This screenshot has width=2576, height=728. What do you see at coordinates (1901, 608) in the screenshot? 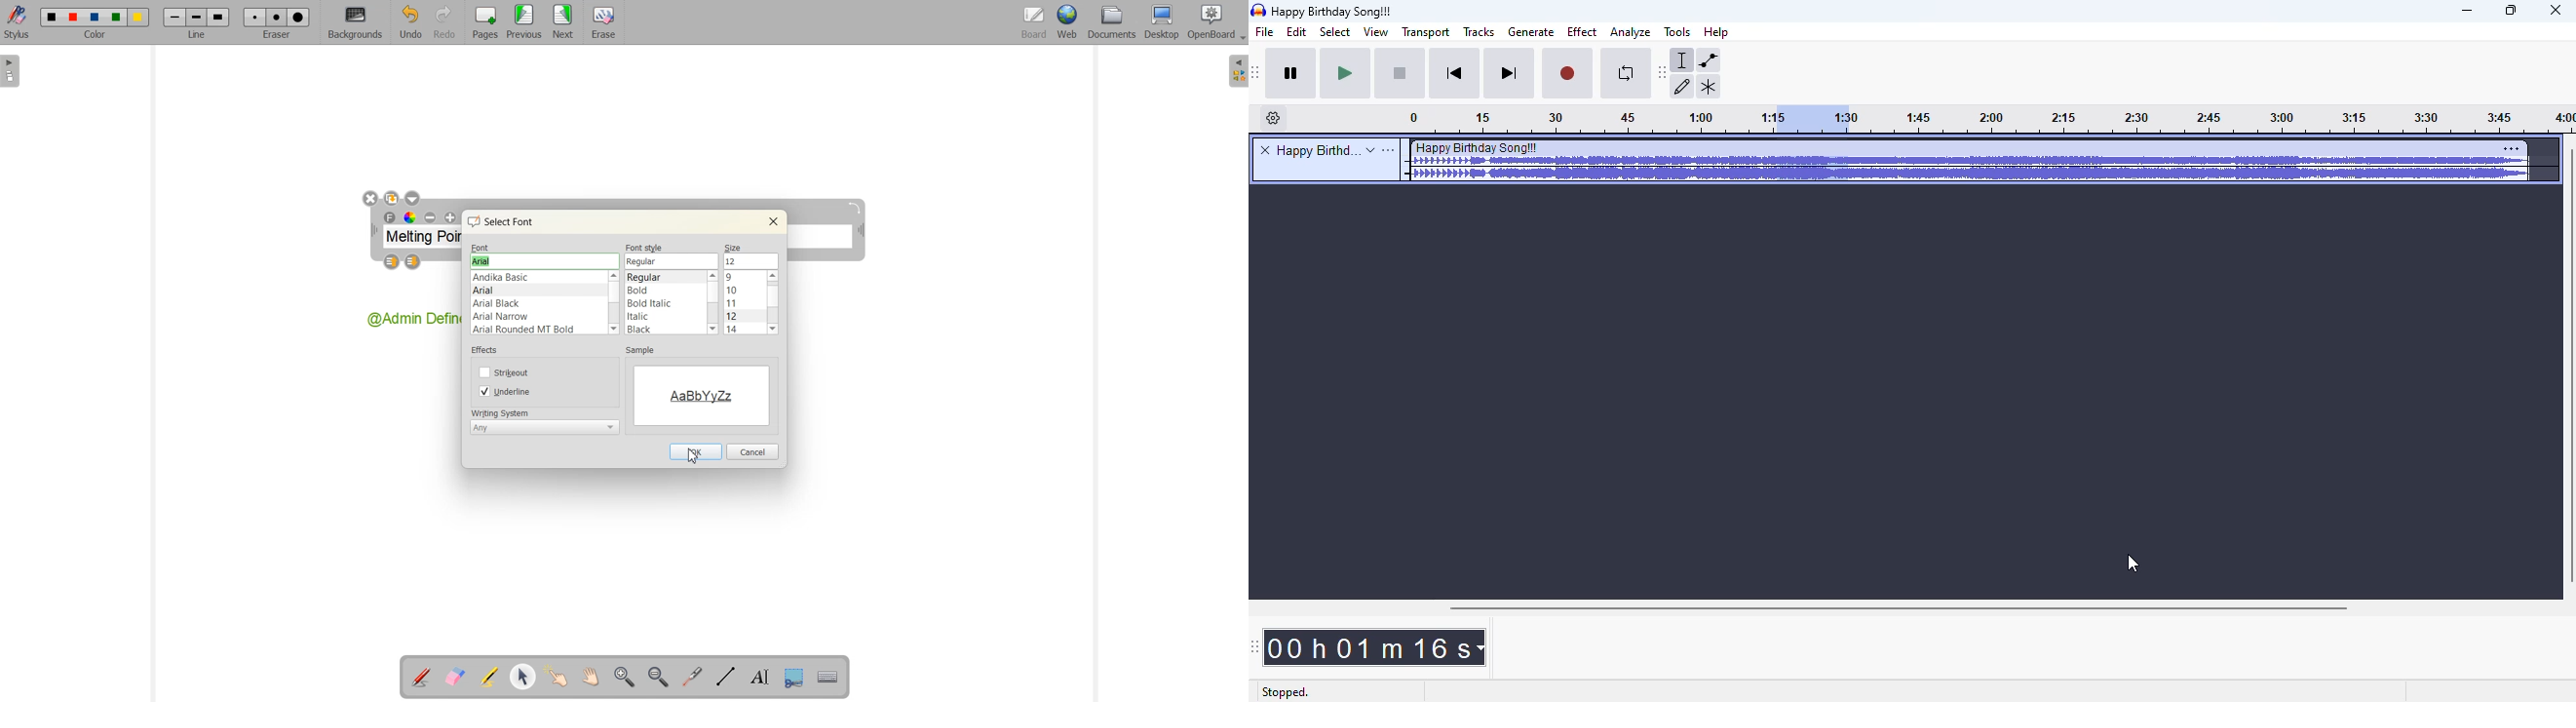
I see `horizontal scroll bar` at bounding box center [1901, 608].